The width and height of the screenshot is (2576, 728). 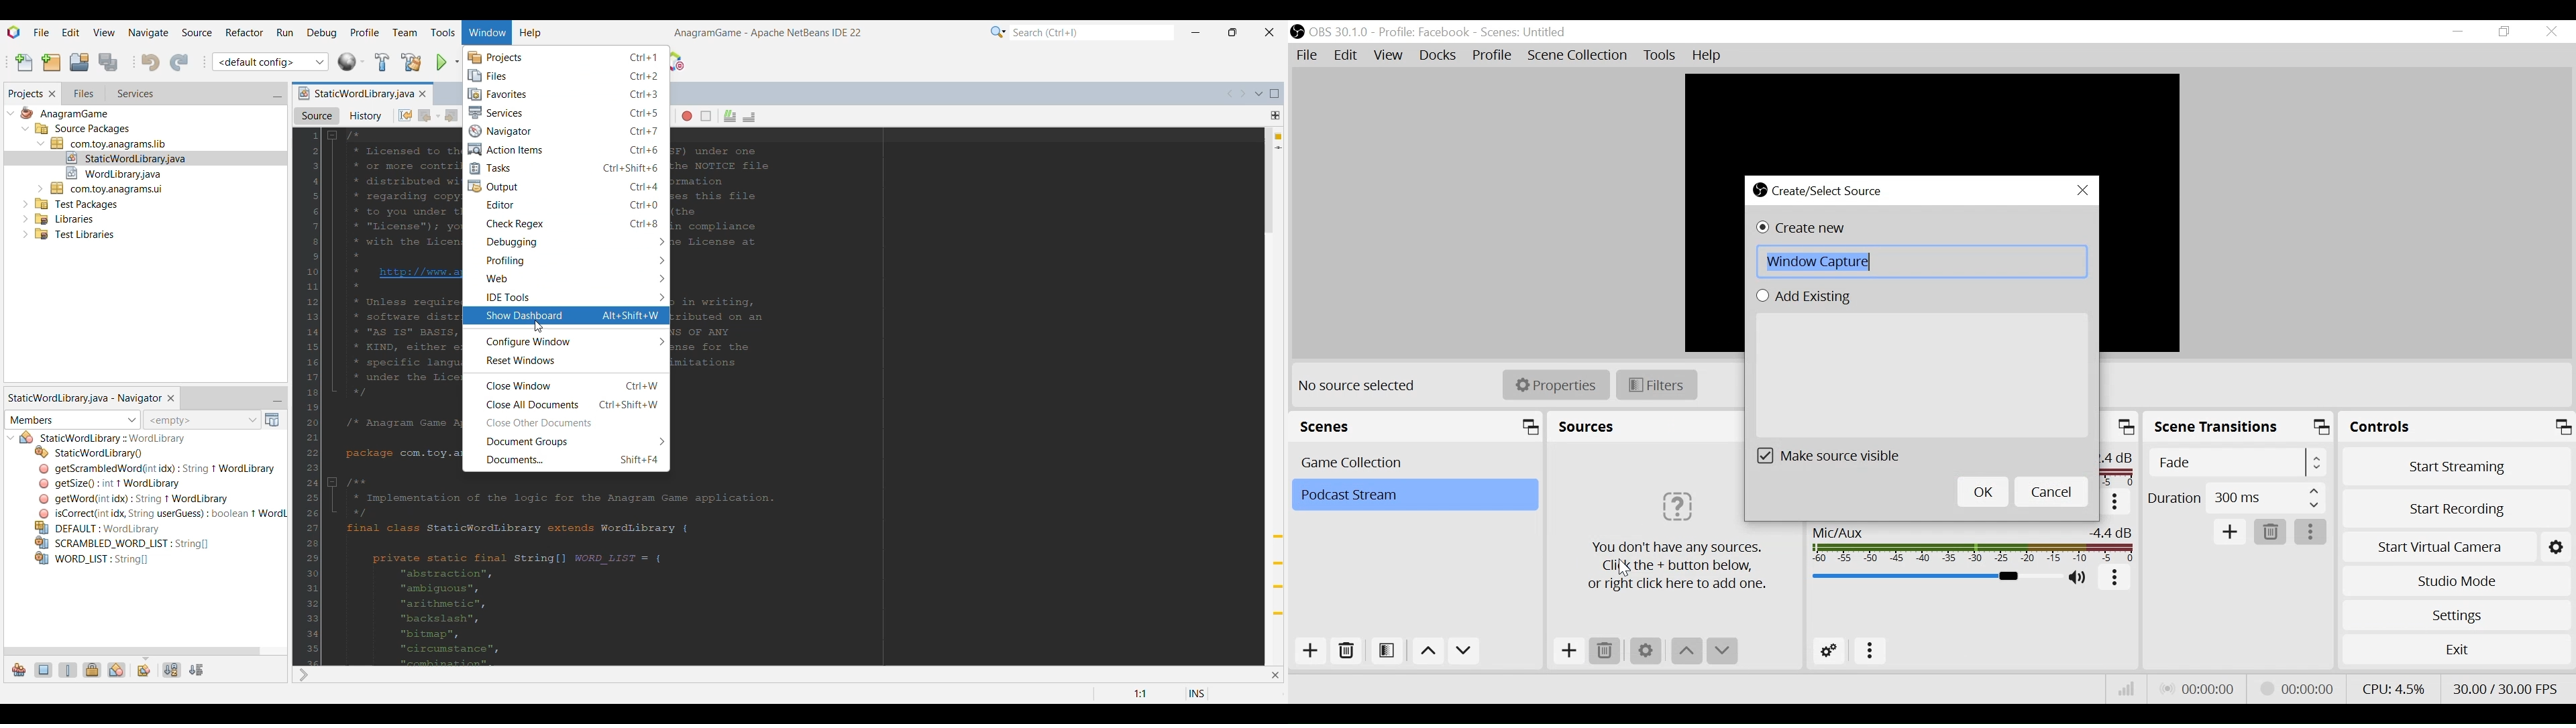 I want to click on View, so click(x=1389, y=56).